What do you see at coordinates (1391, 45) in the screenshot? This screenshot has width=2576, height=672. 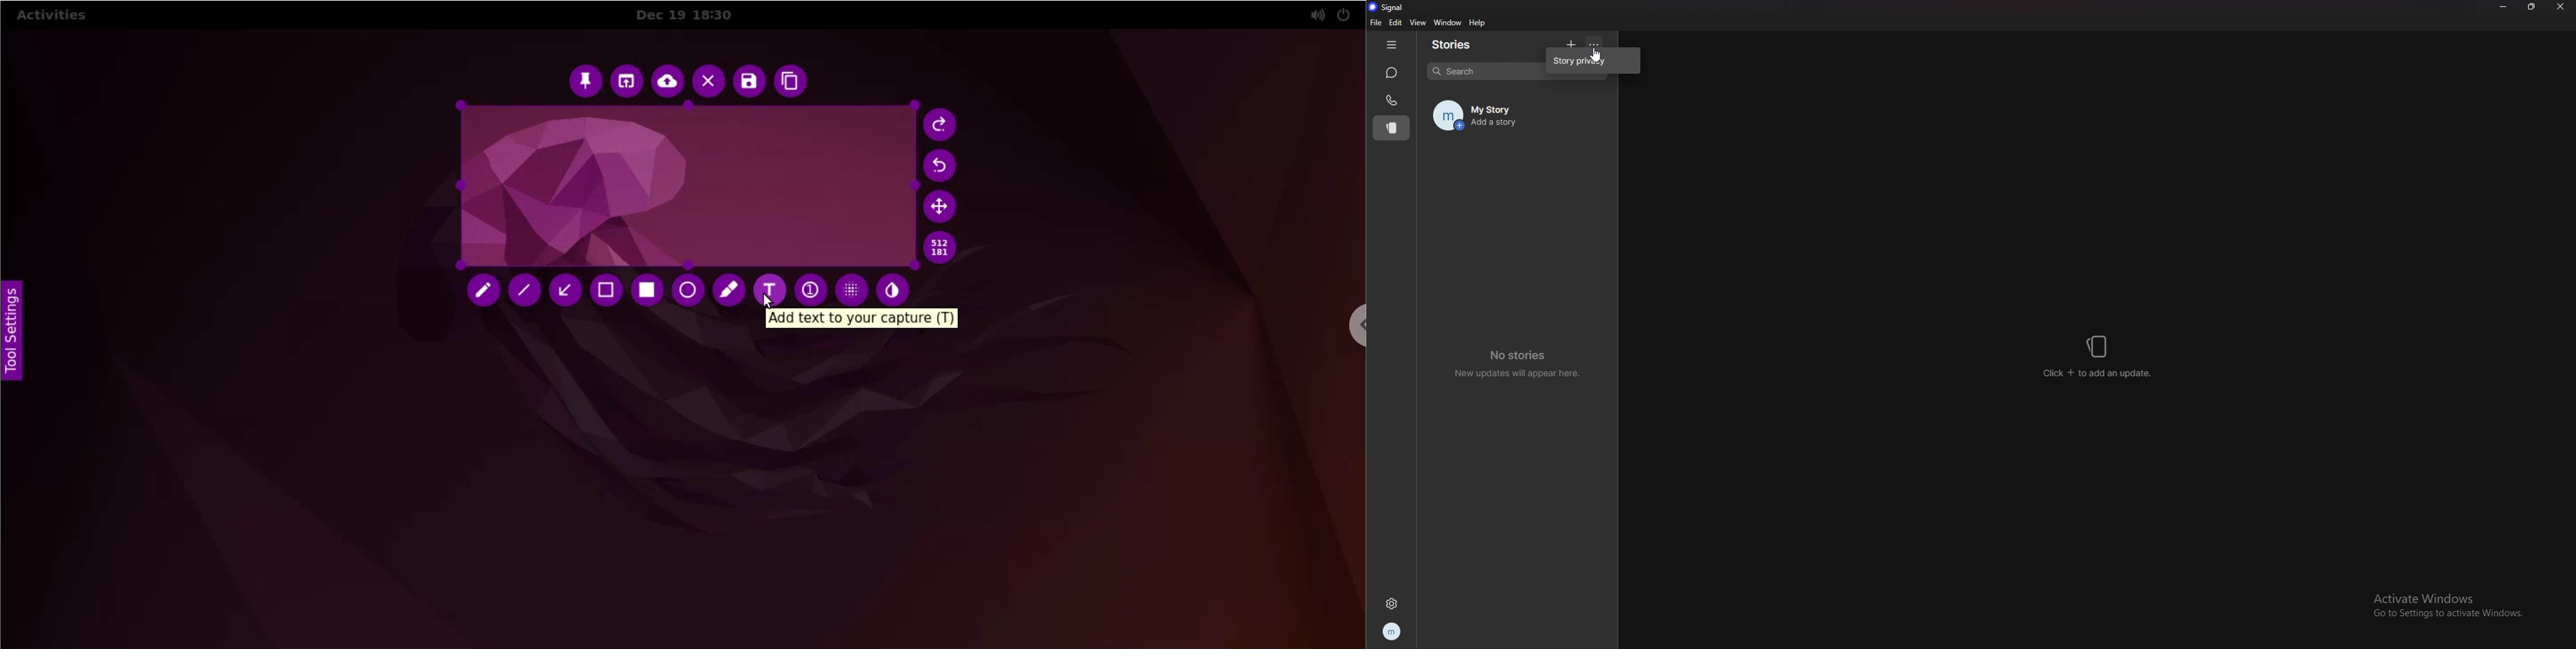 I see `hide tab` at bounding box center [1391, 45].